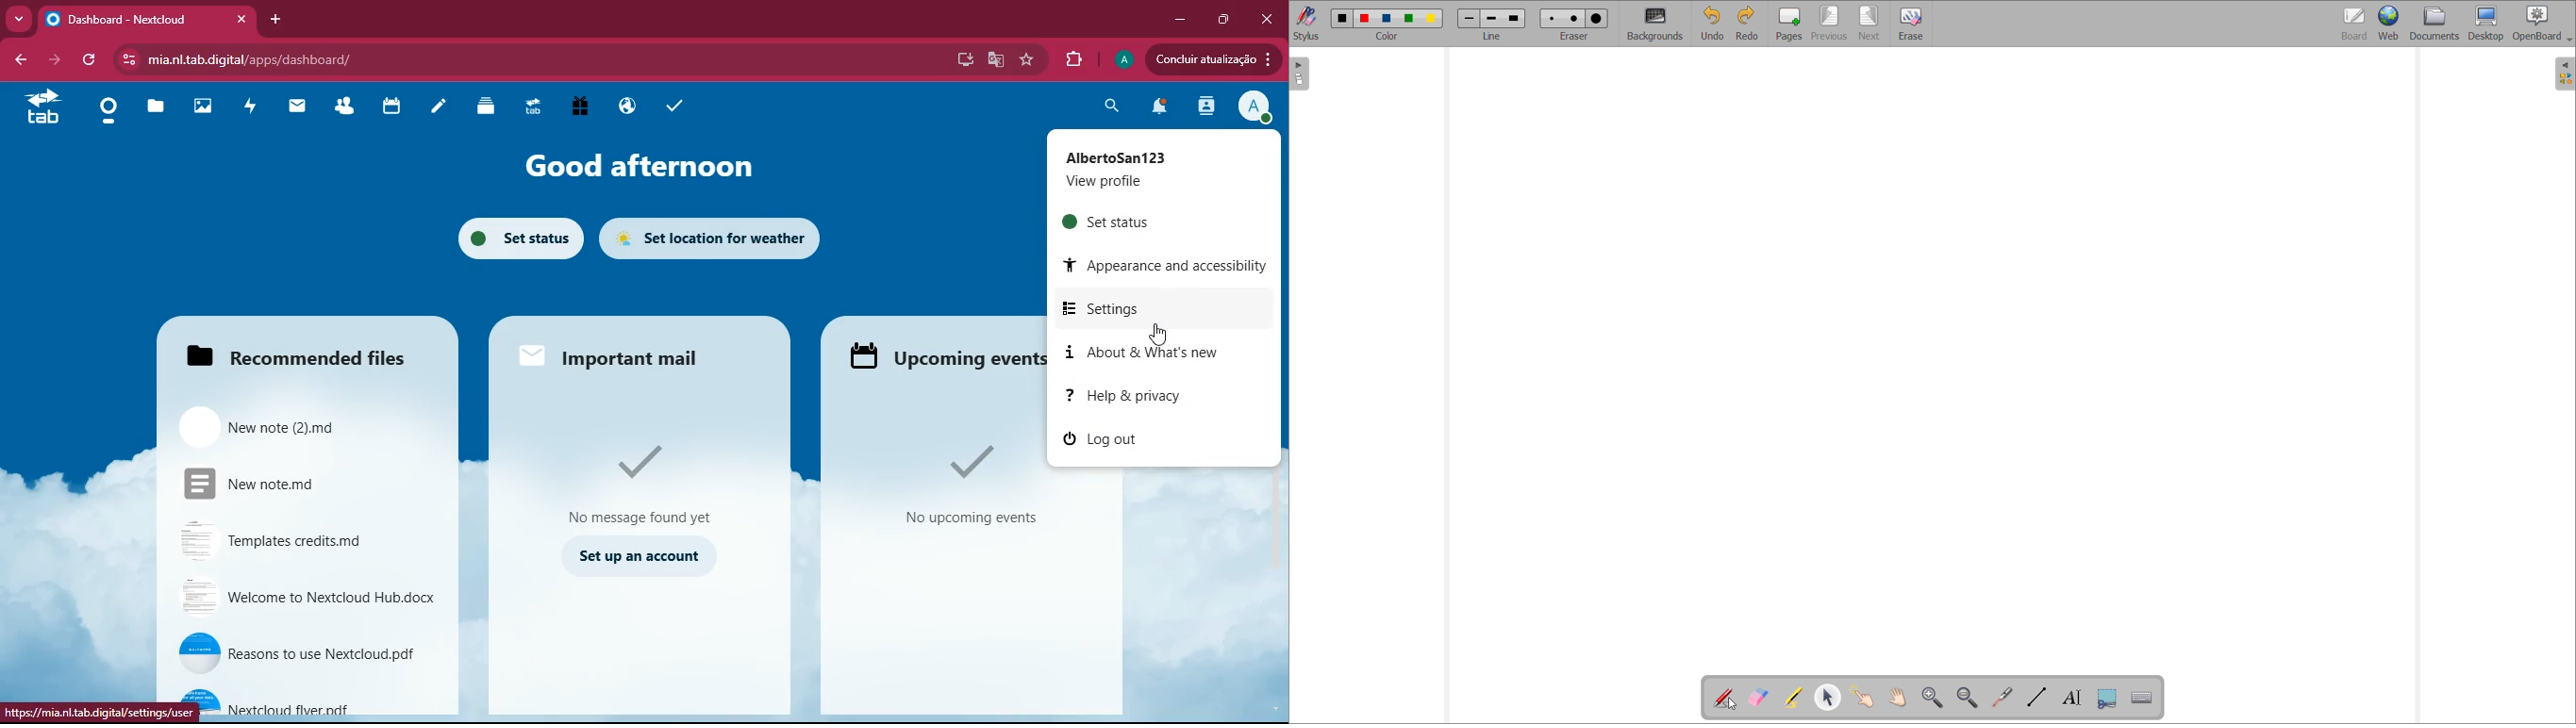 This screenshot has width=2576, height=728. What do you see at coordinates (22, 61) in the screenshot?
I see `back` at bounding box center [22, 61].